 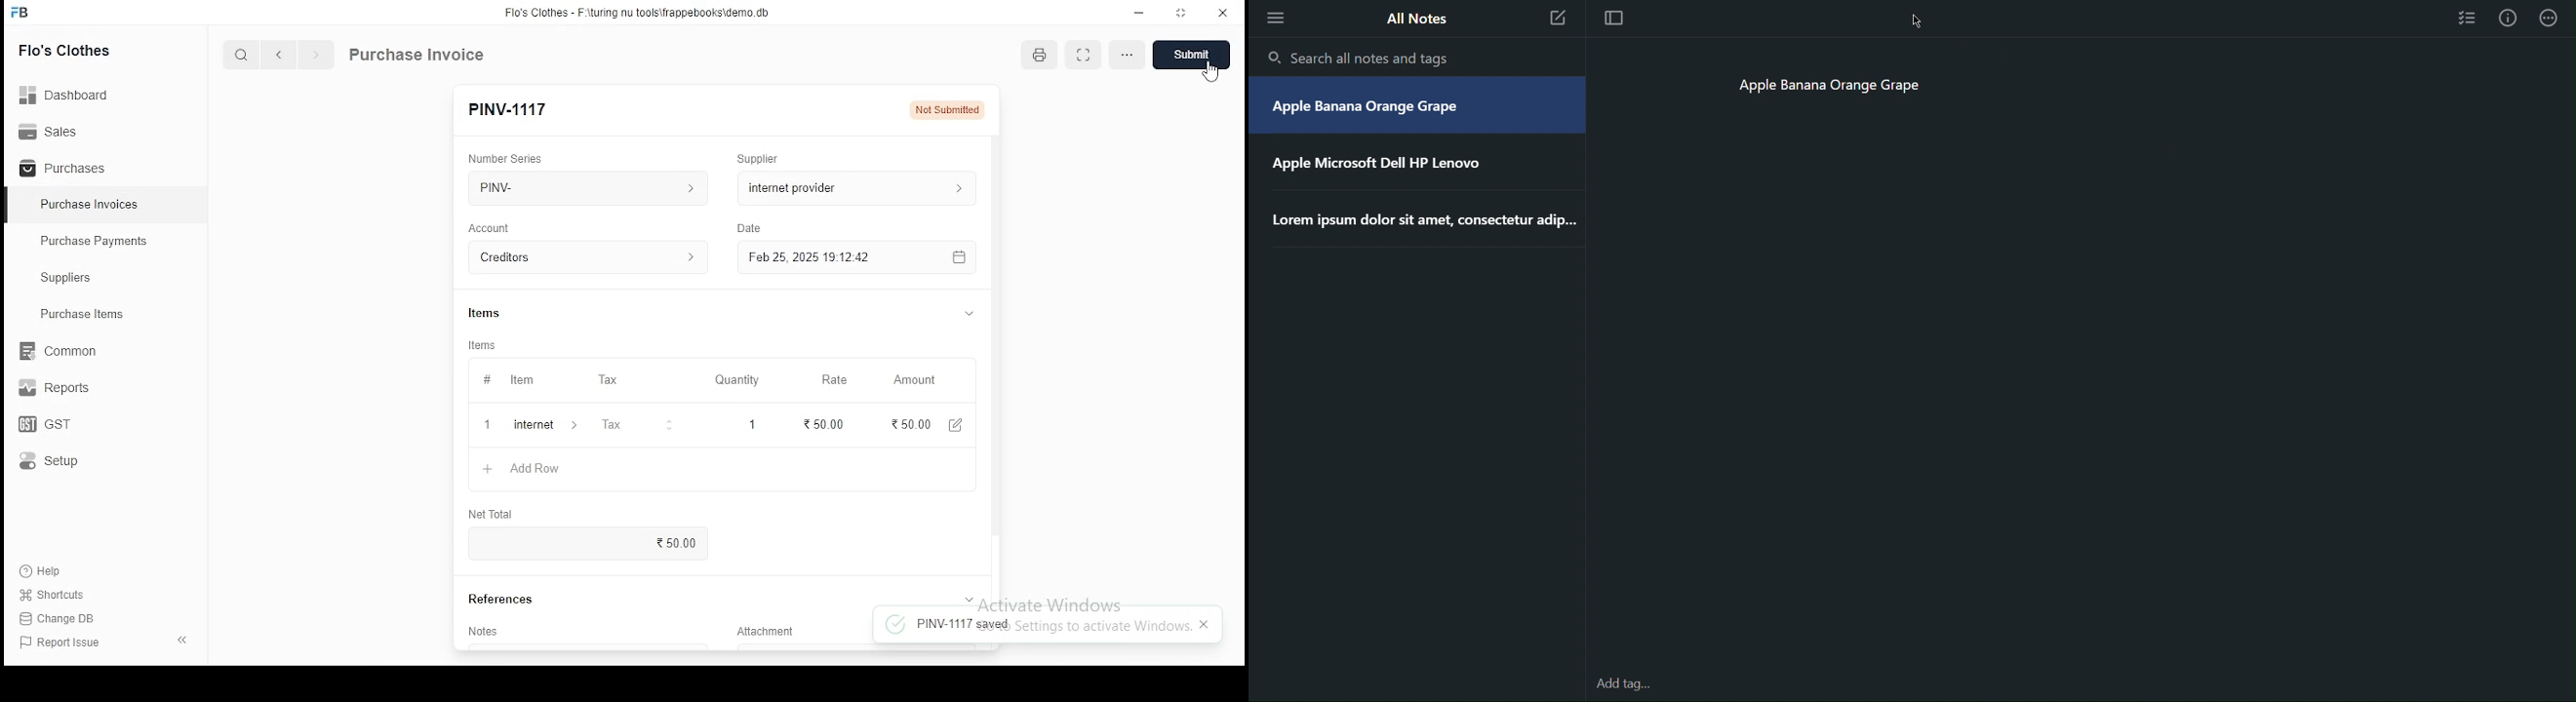 I want to click on 1, so click(x=746, y=424).